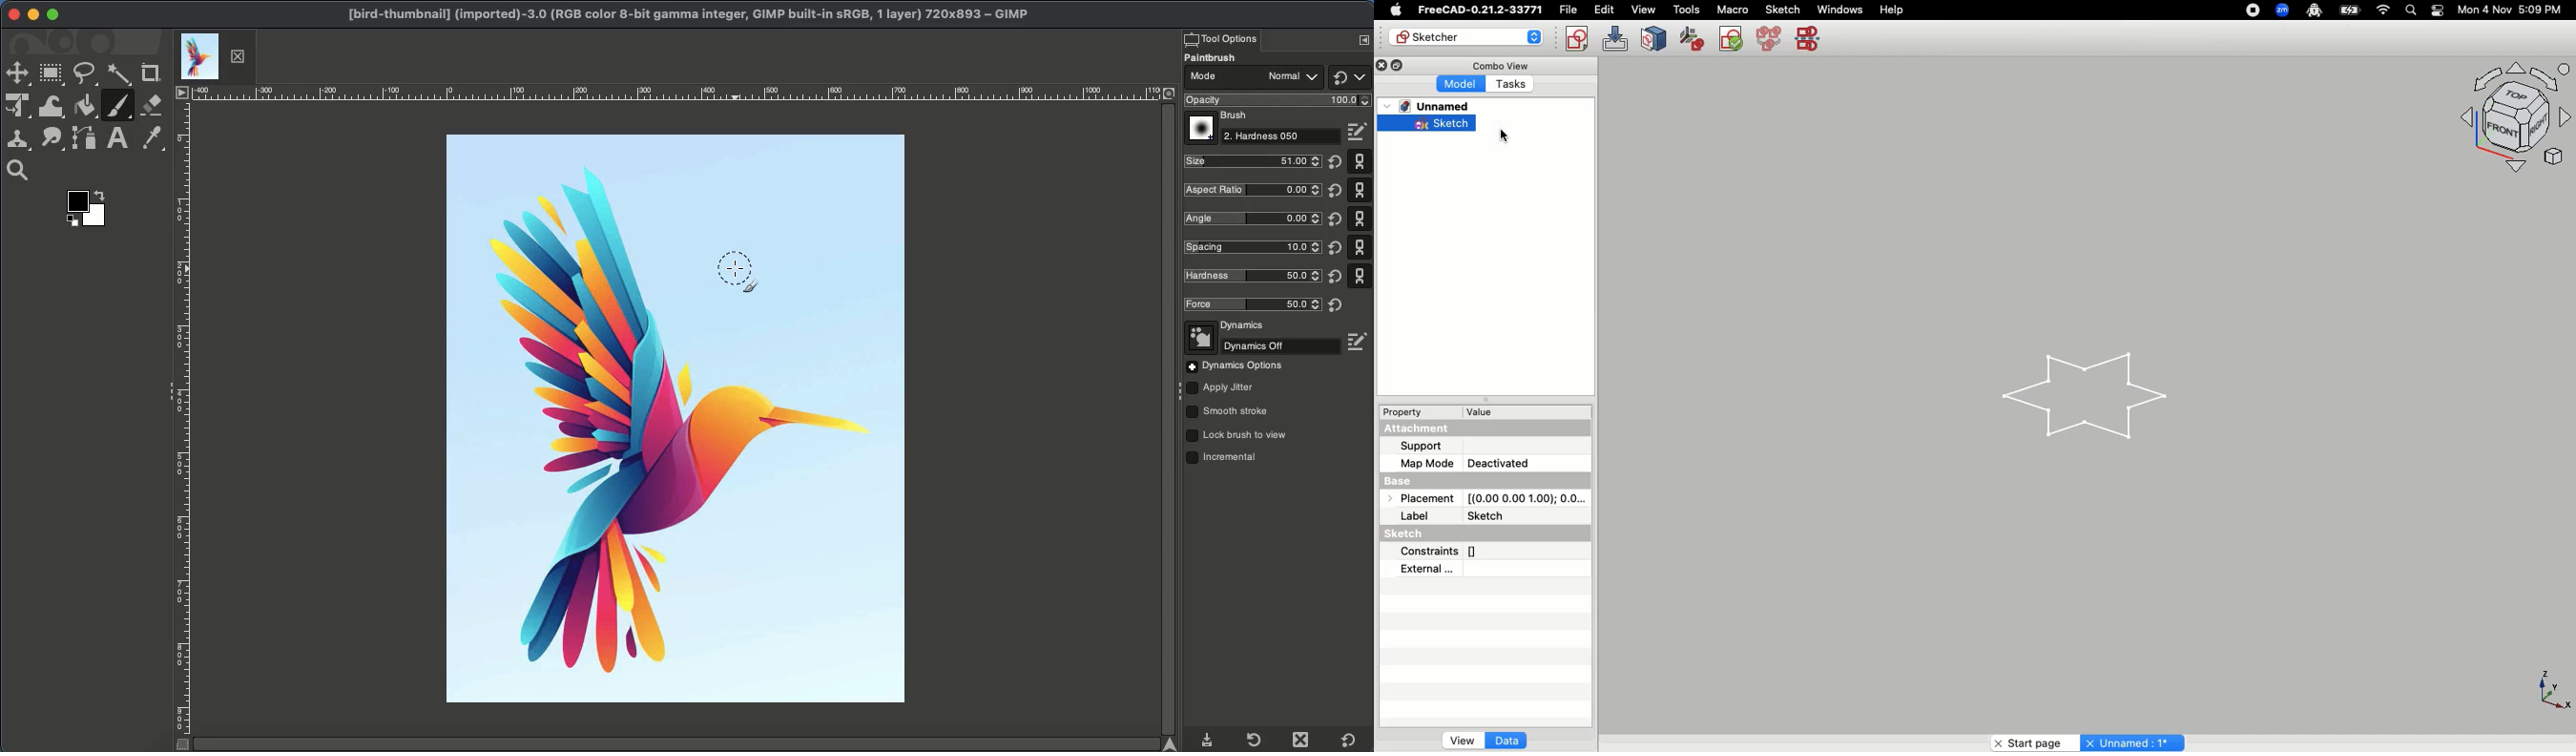 This screenshot has width=2576, height=756. What do you see at coordinates (85, 139) in the screenshot?
I see `Path` at bounding box center [85, 139].